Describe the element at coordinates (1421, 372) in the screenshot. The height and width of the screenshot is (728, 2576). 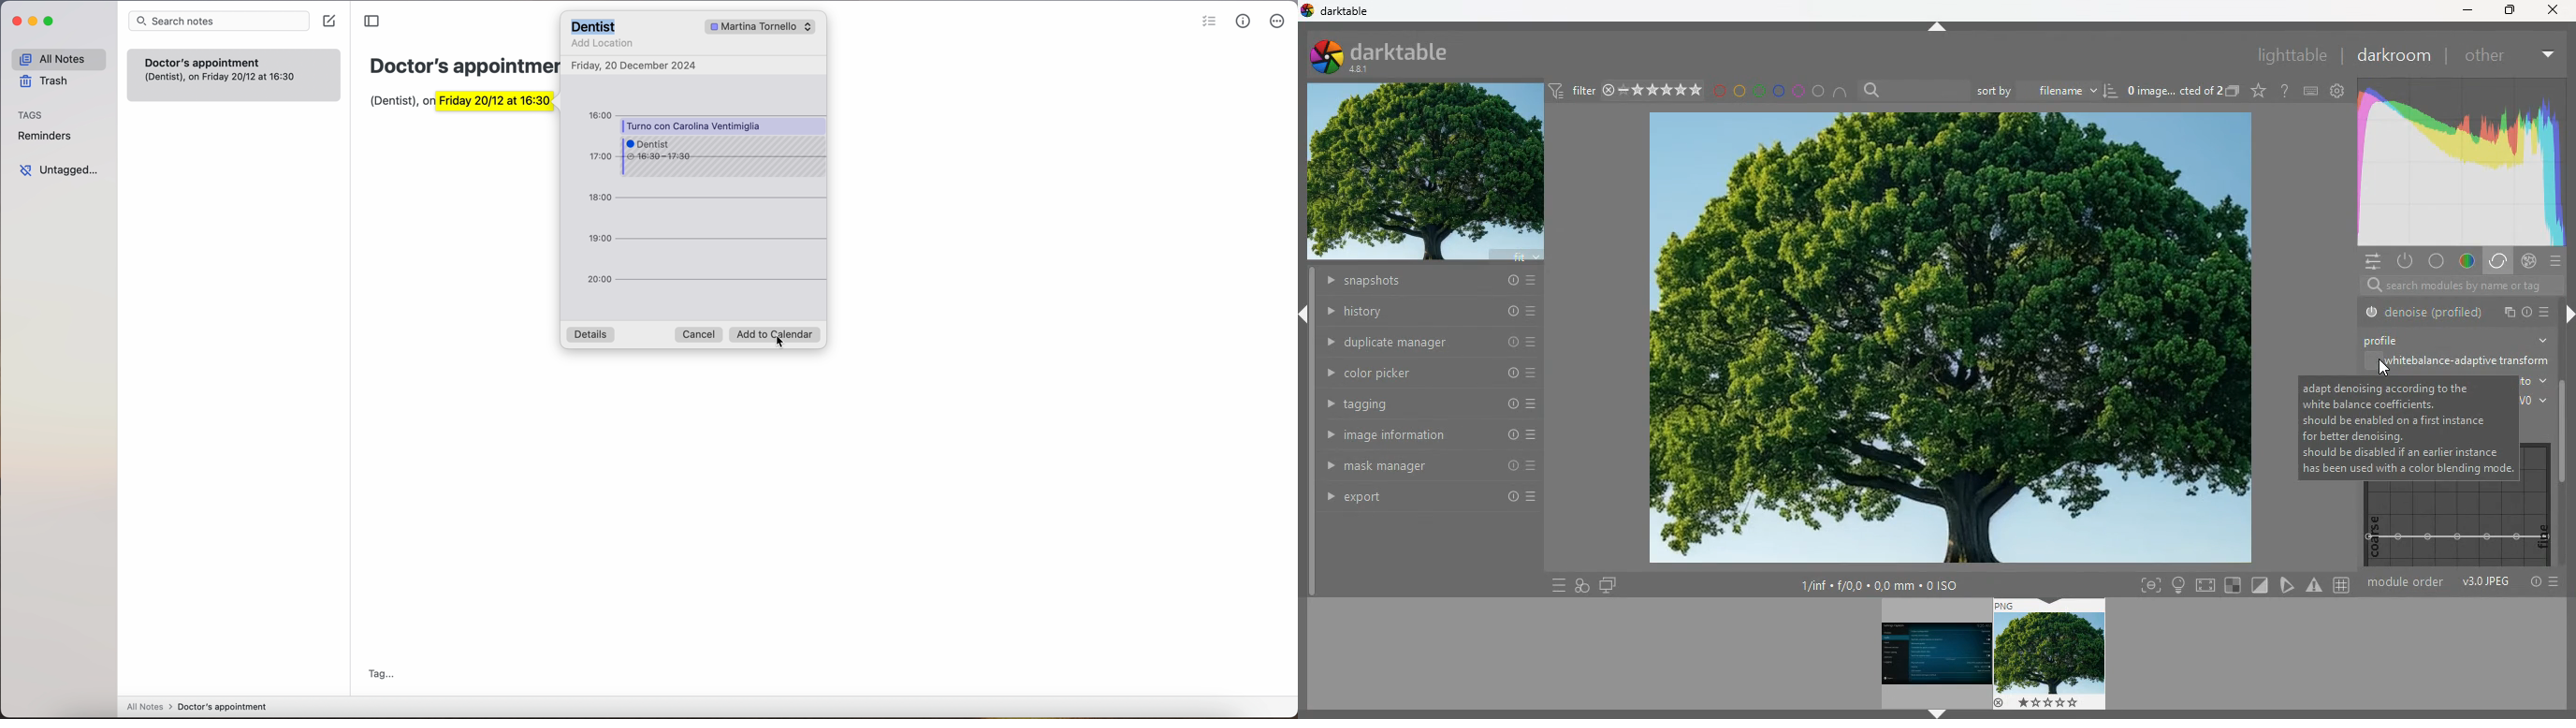
I see `color picker` at that location.